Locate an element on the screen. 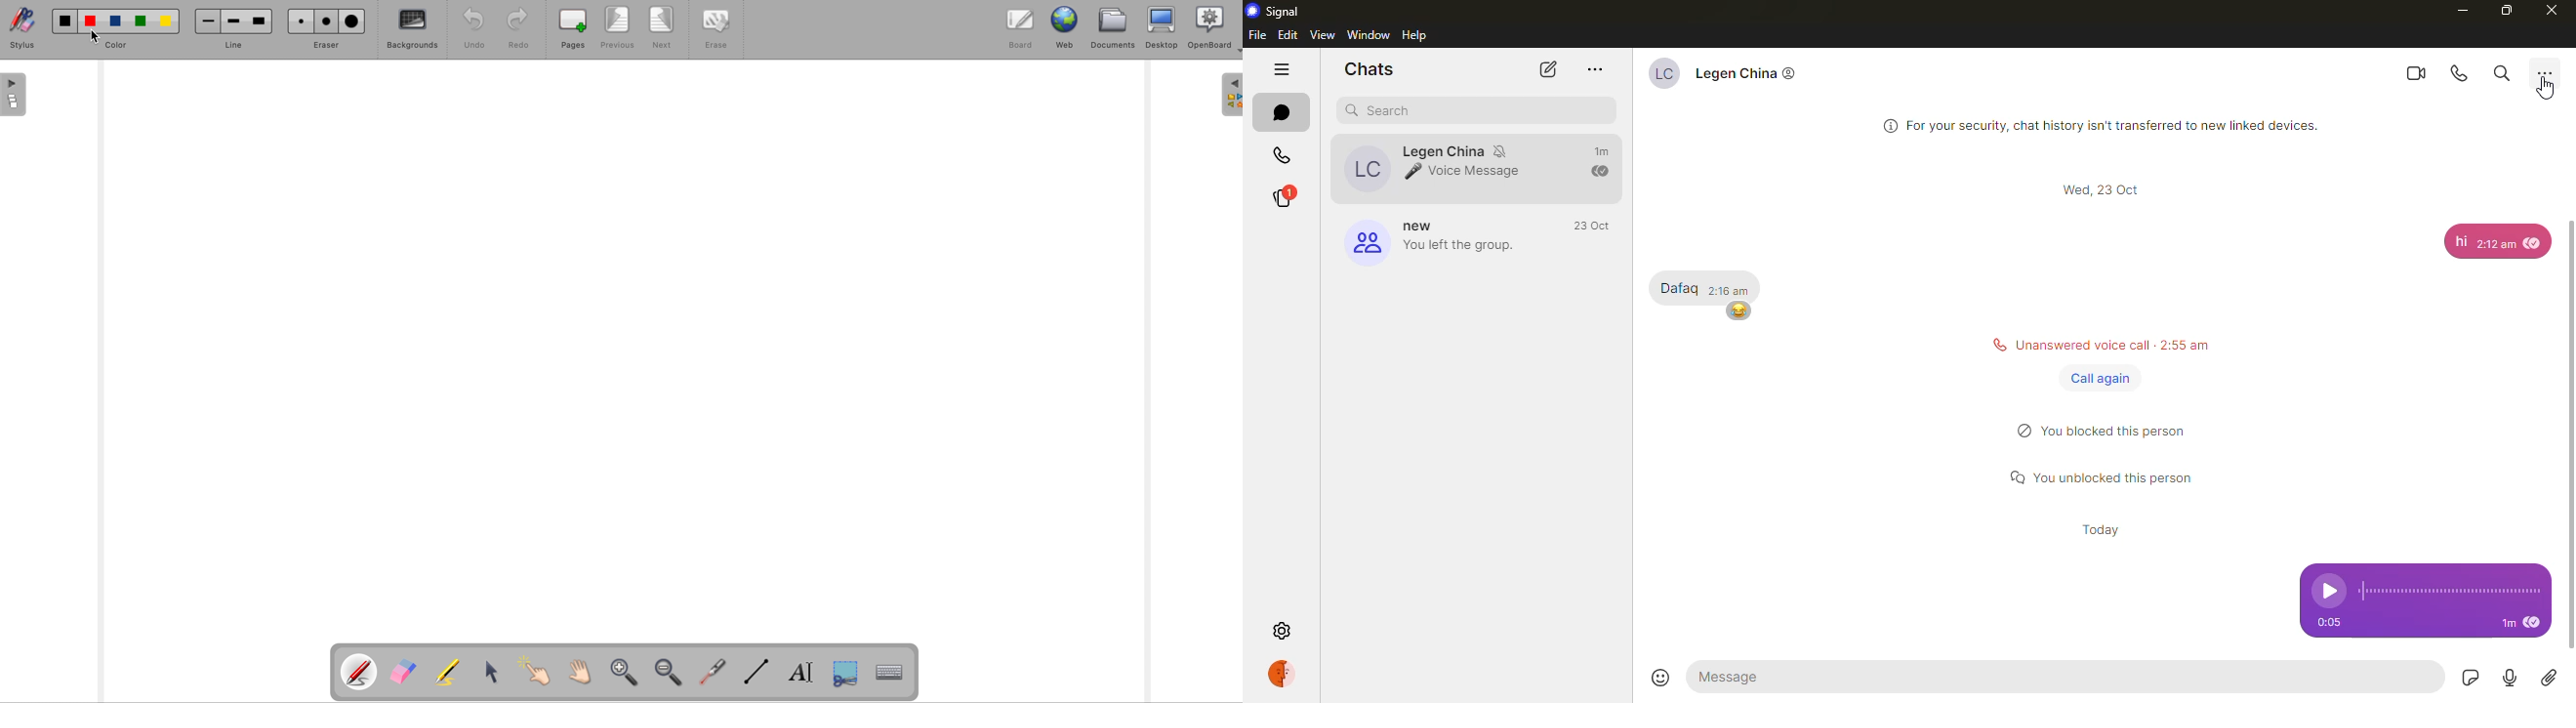  chats is located at coordinates (1373, 68).